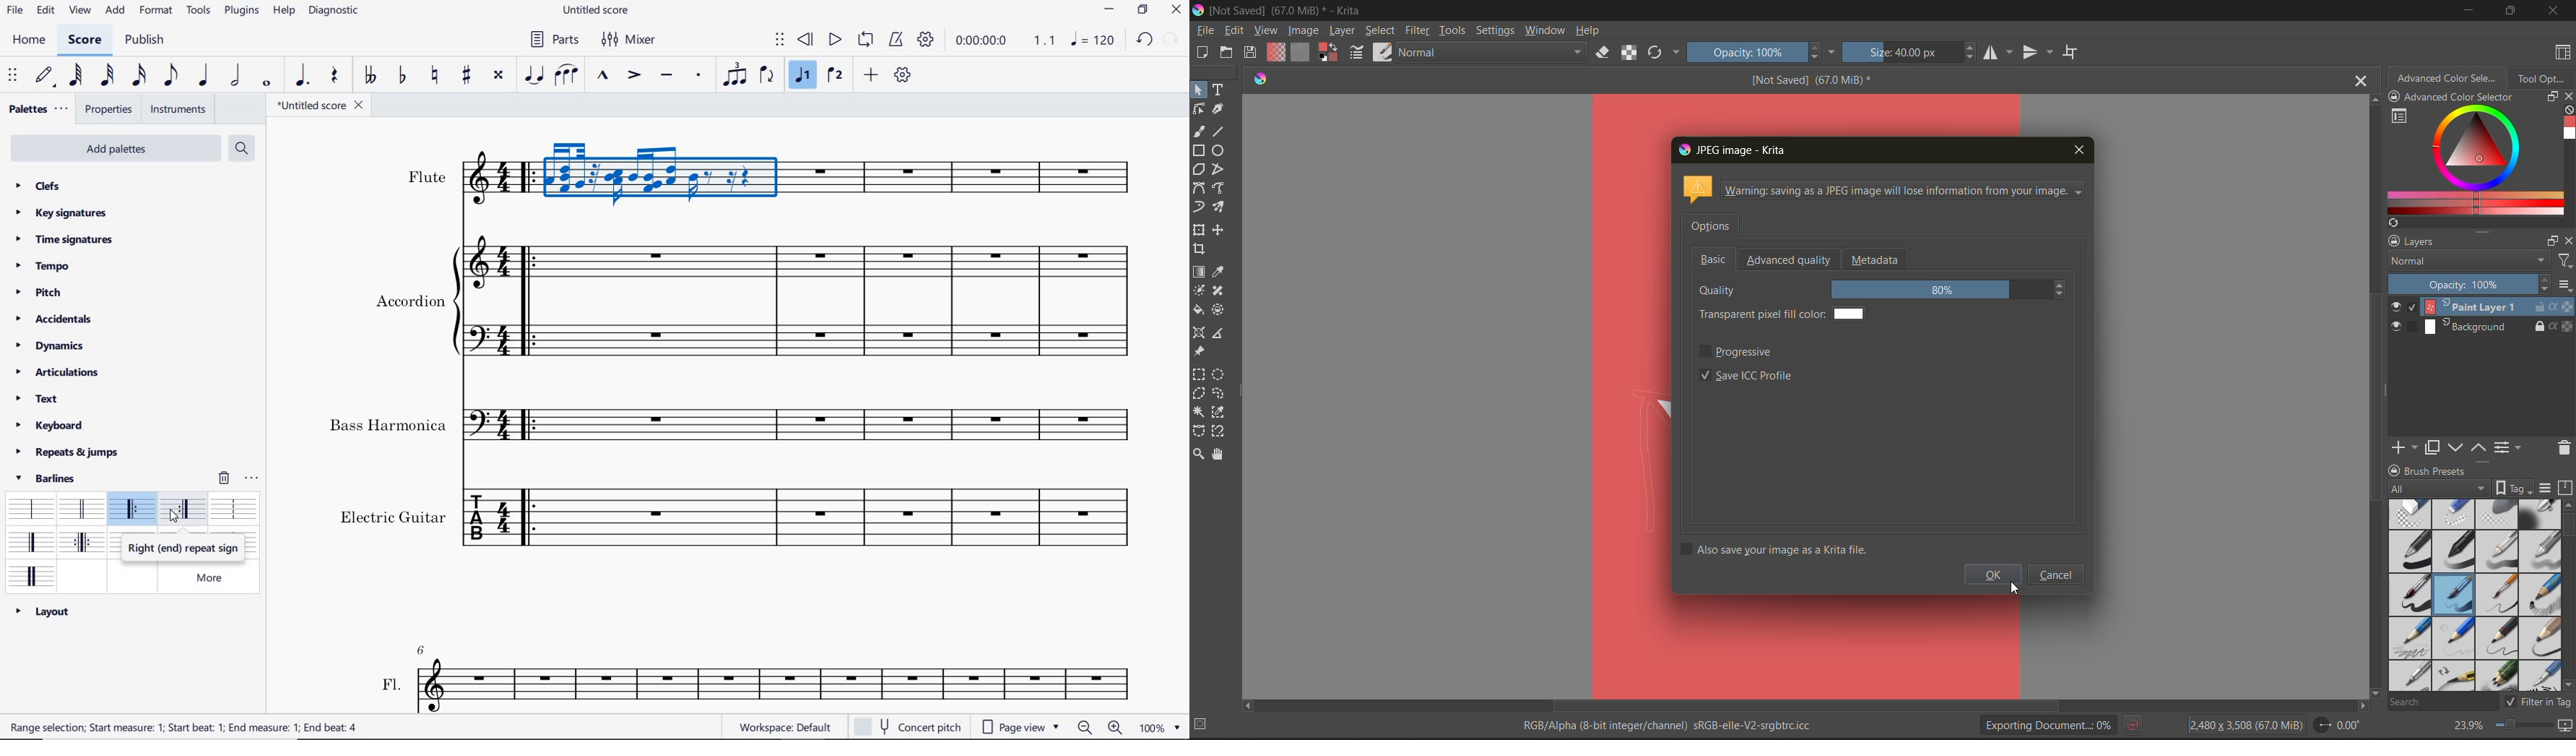 This screenshot has height=756, width=2576. I want to click on layers, so click(2461, 243).